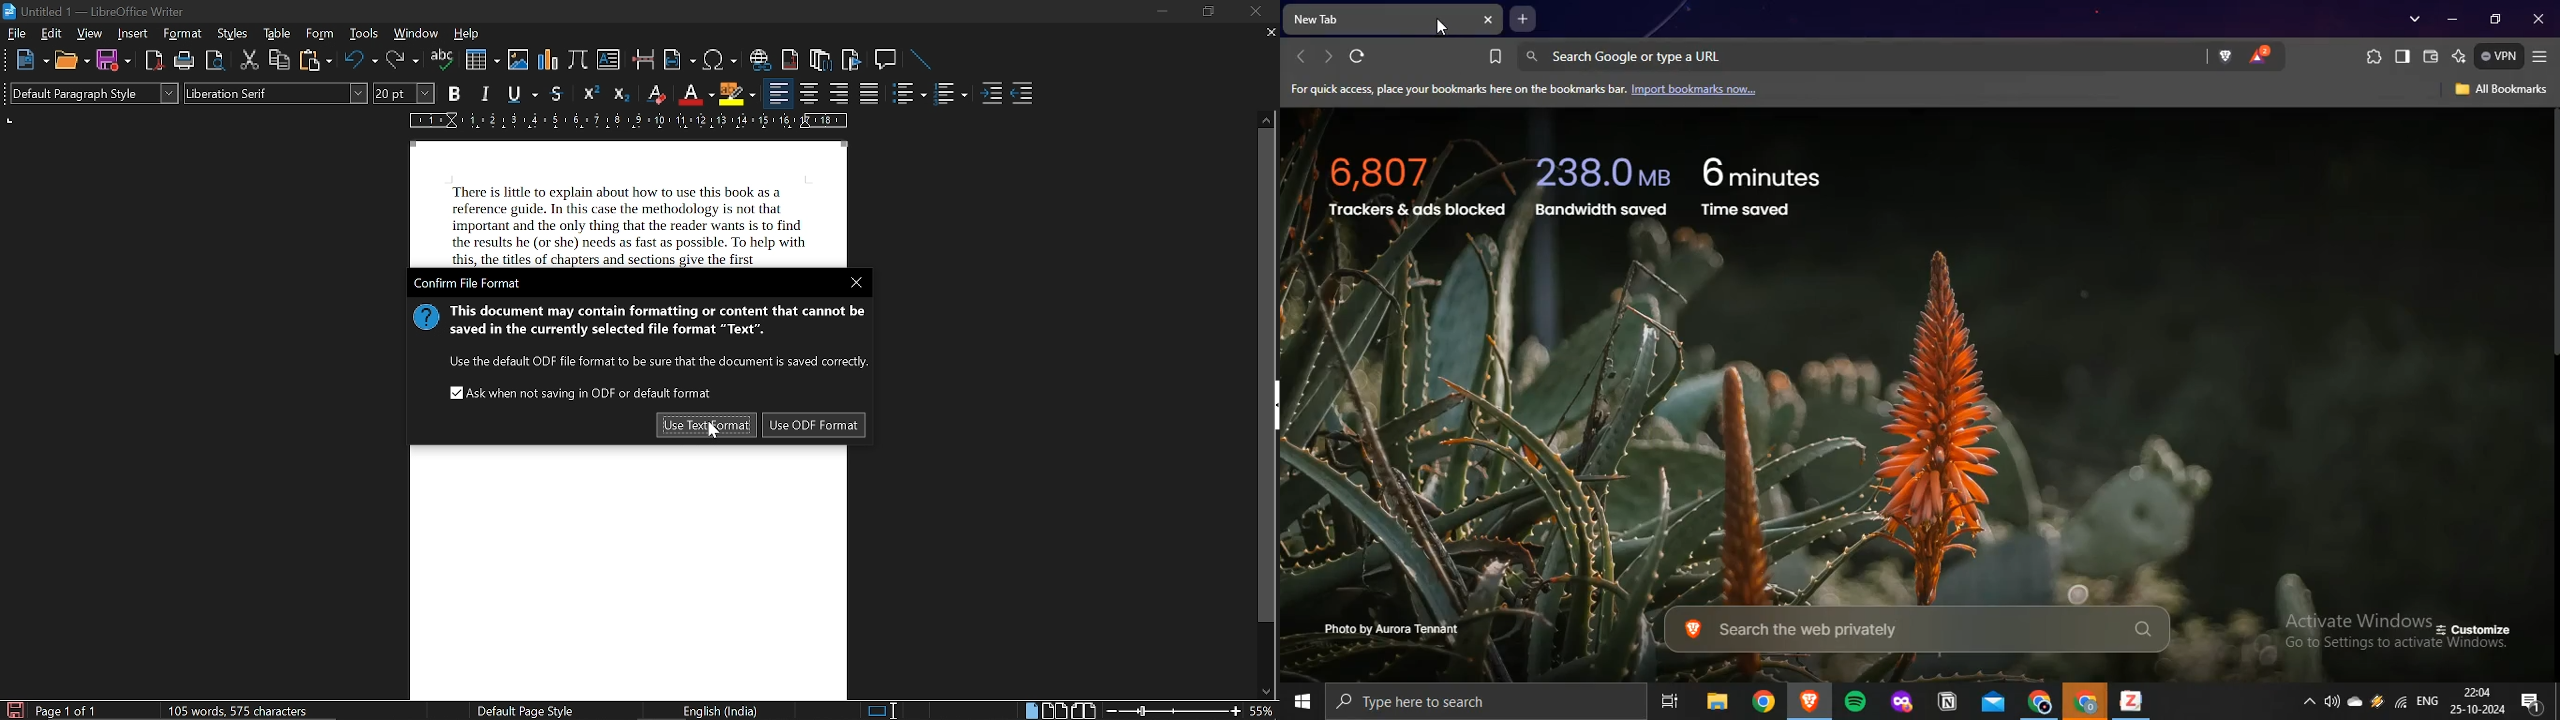 The width and height of the screenshot is (2576, 728). What do you see at coordinates (547, 61) in the screenshot?
I see `insert chart` at bounding box center [547, 61].